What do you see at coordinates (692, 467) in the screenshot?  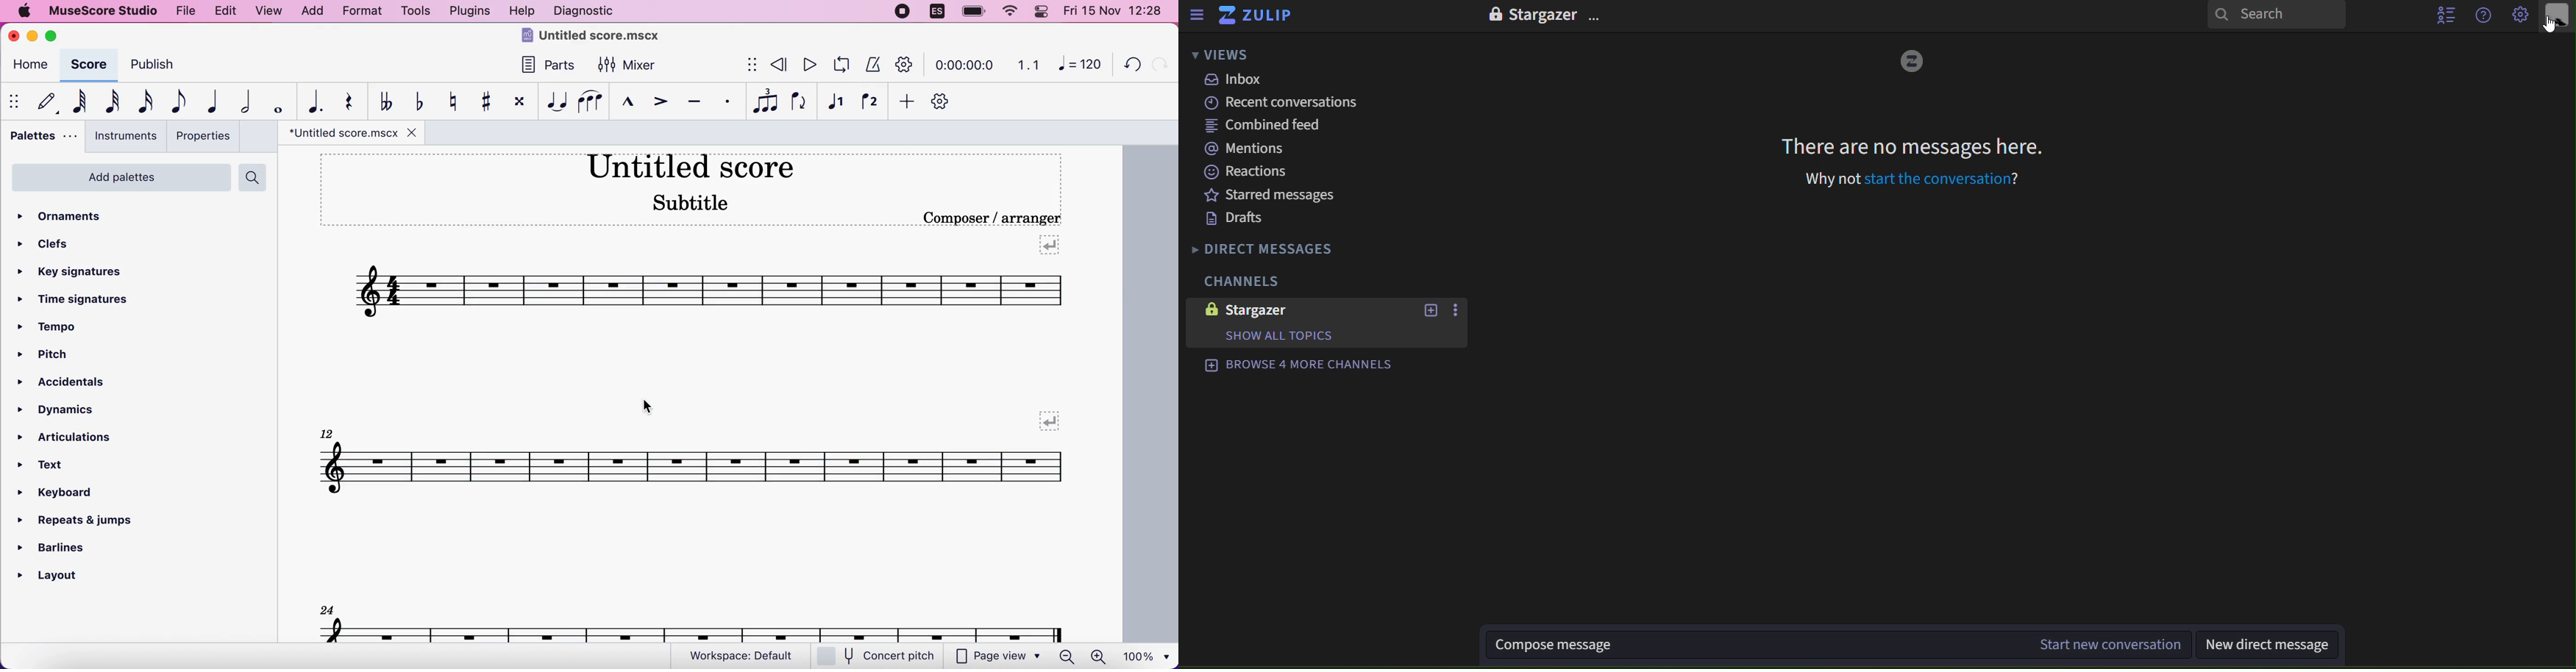 I see `score` at bounding box center [692, 467].